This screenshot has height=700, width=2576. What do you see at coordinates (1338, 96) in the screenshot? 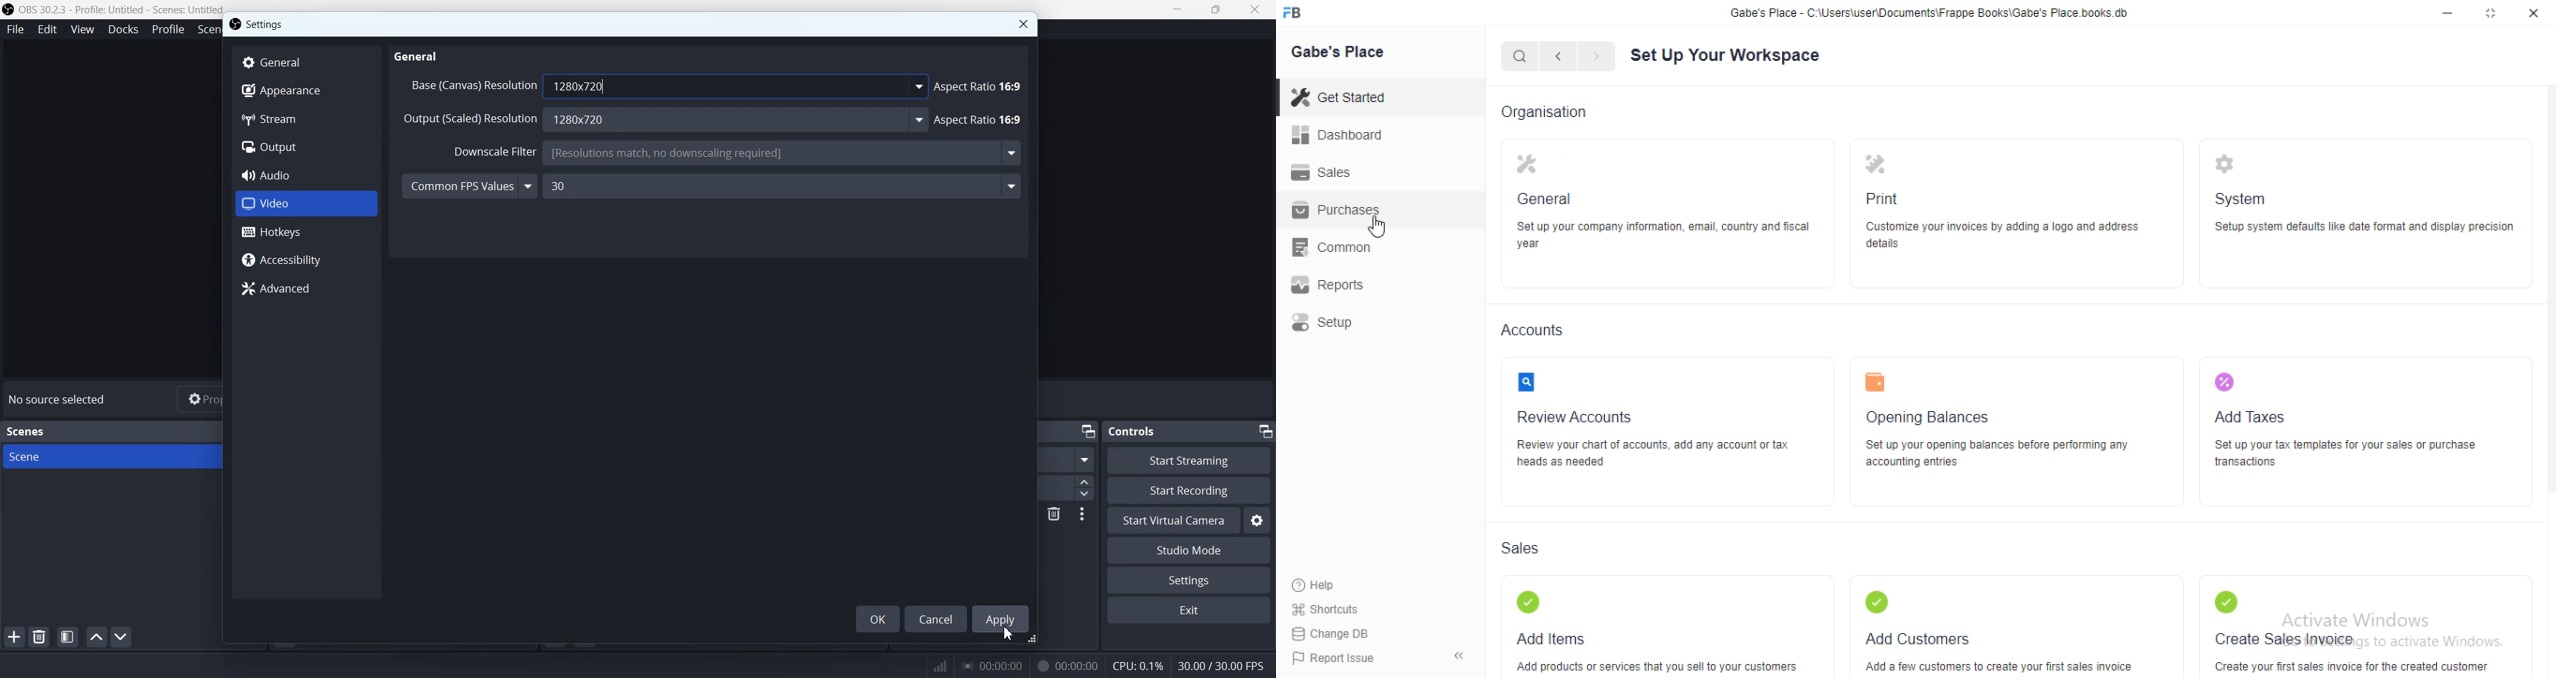
I see `Get Started` at bounding box center [1338, 96].